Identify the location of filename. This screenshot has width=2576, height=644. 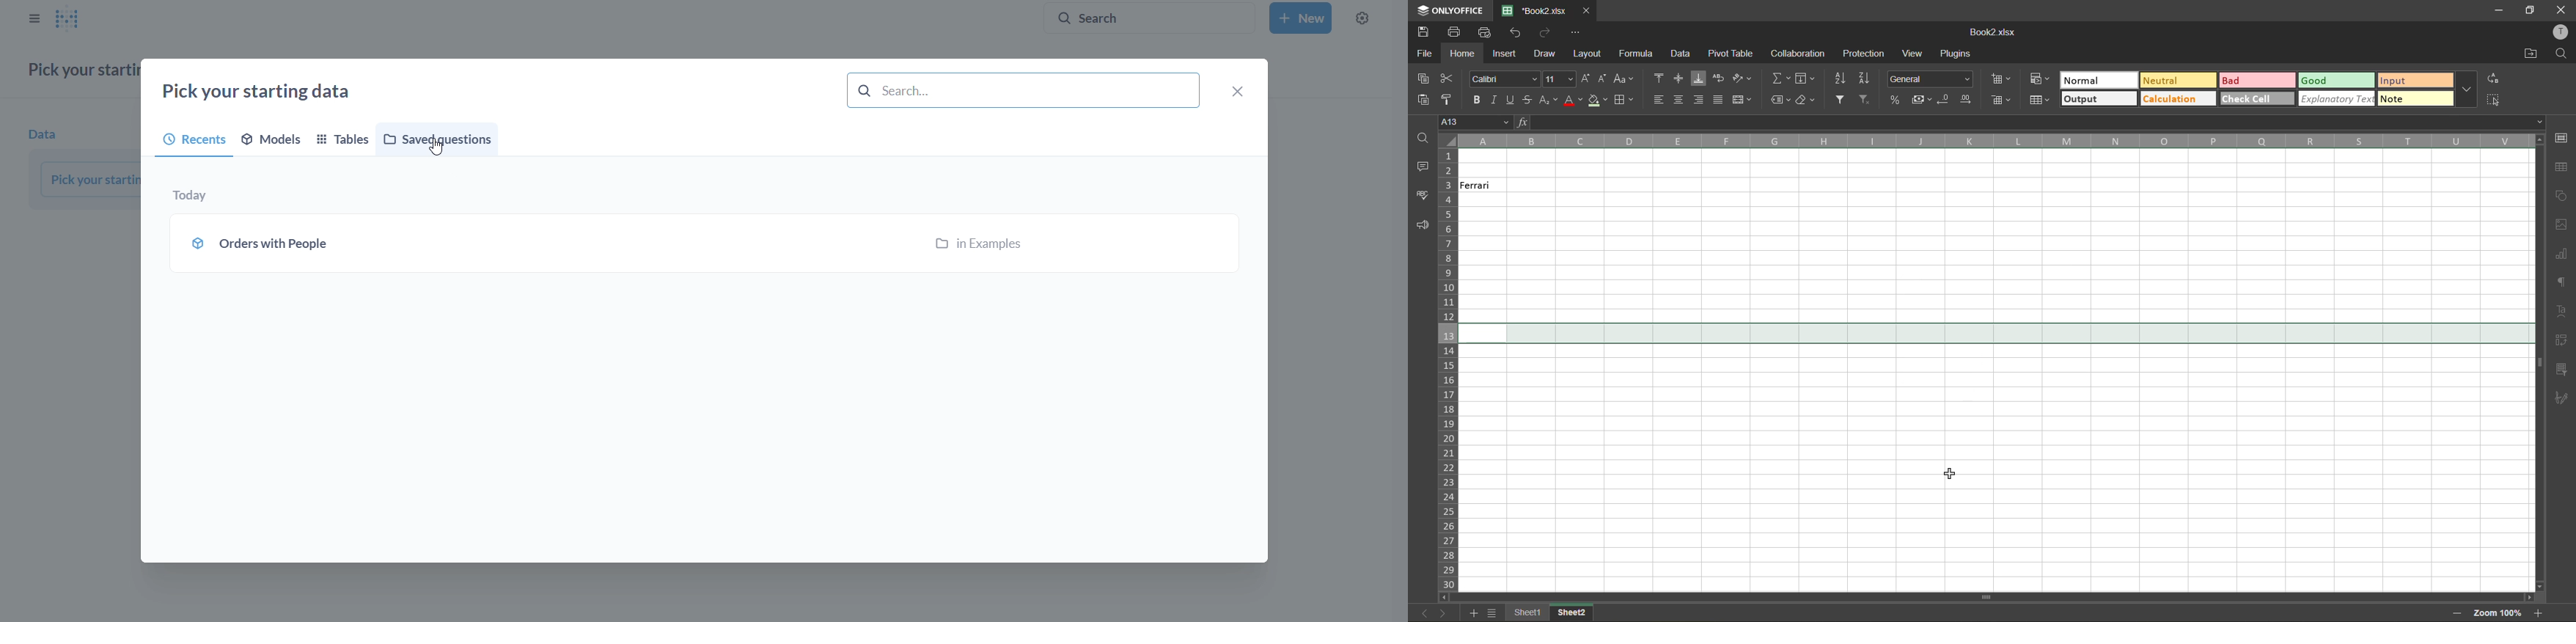
(1996, 32).